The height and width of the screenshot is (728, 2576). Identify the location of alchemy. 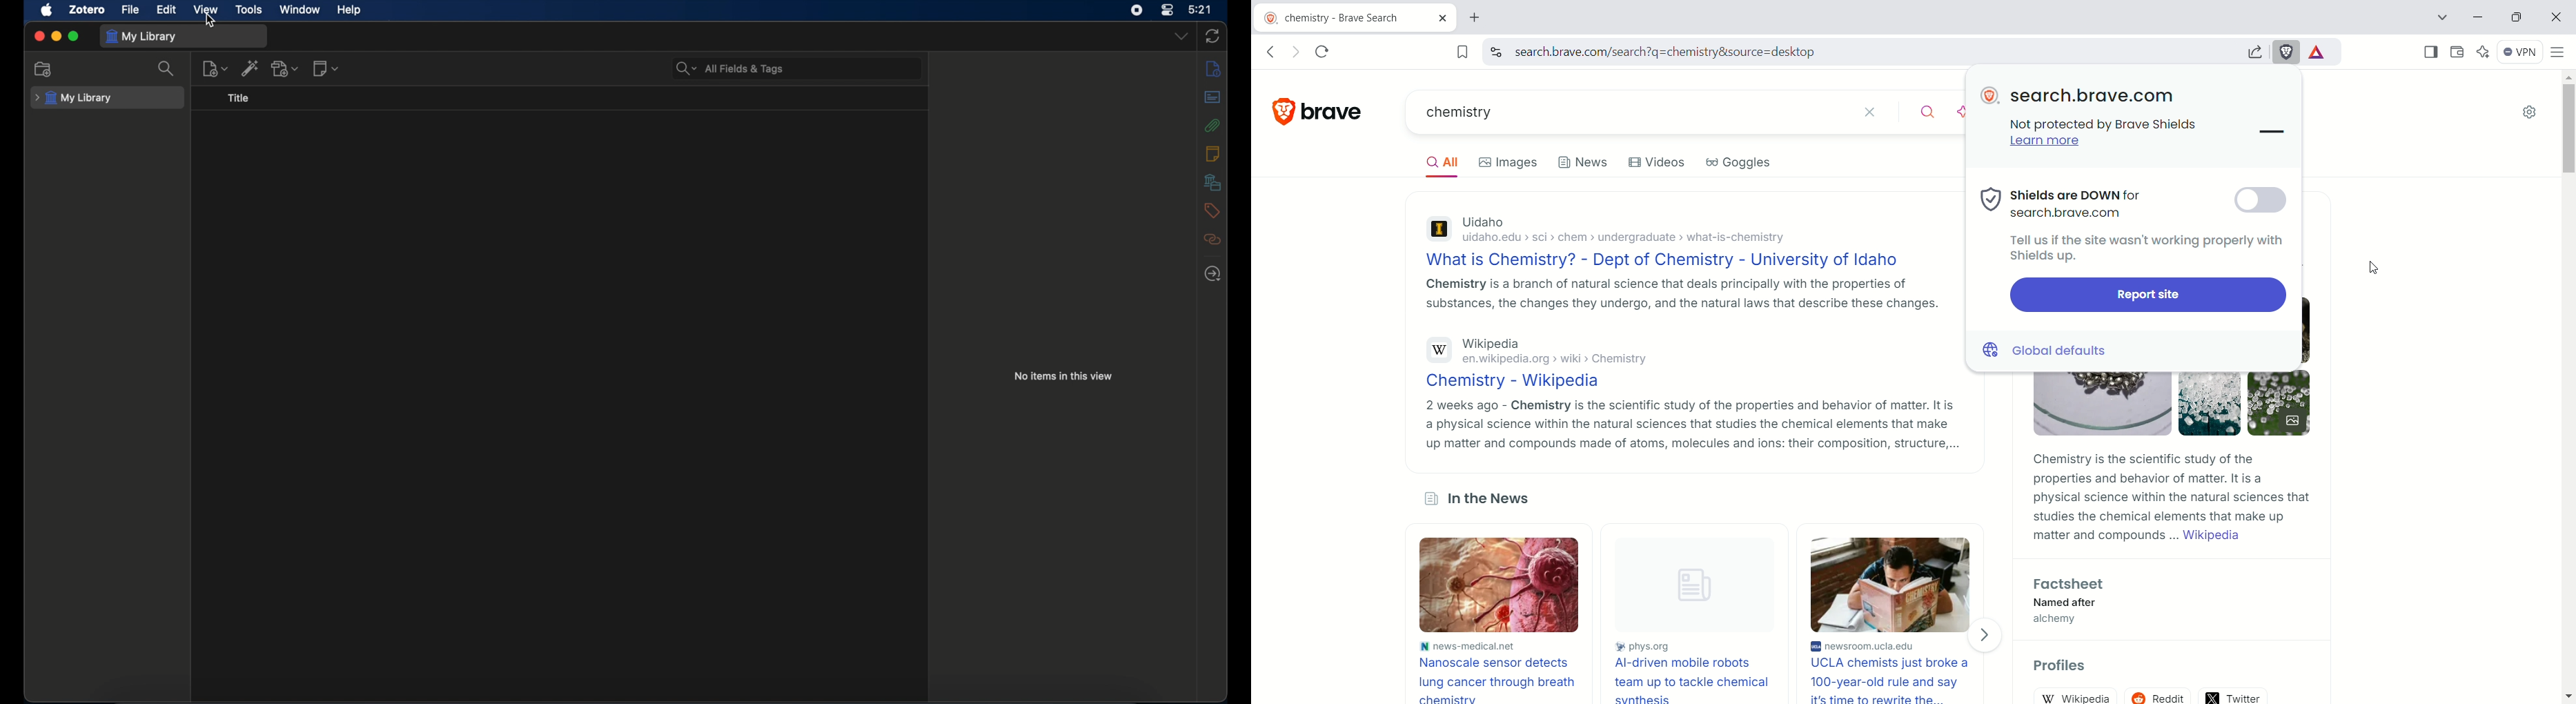
(2057, 620).